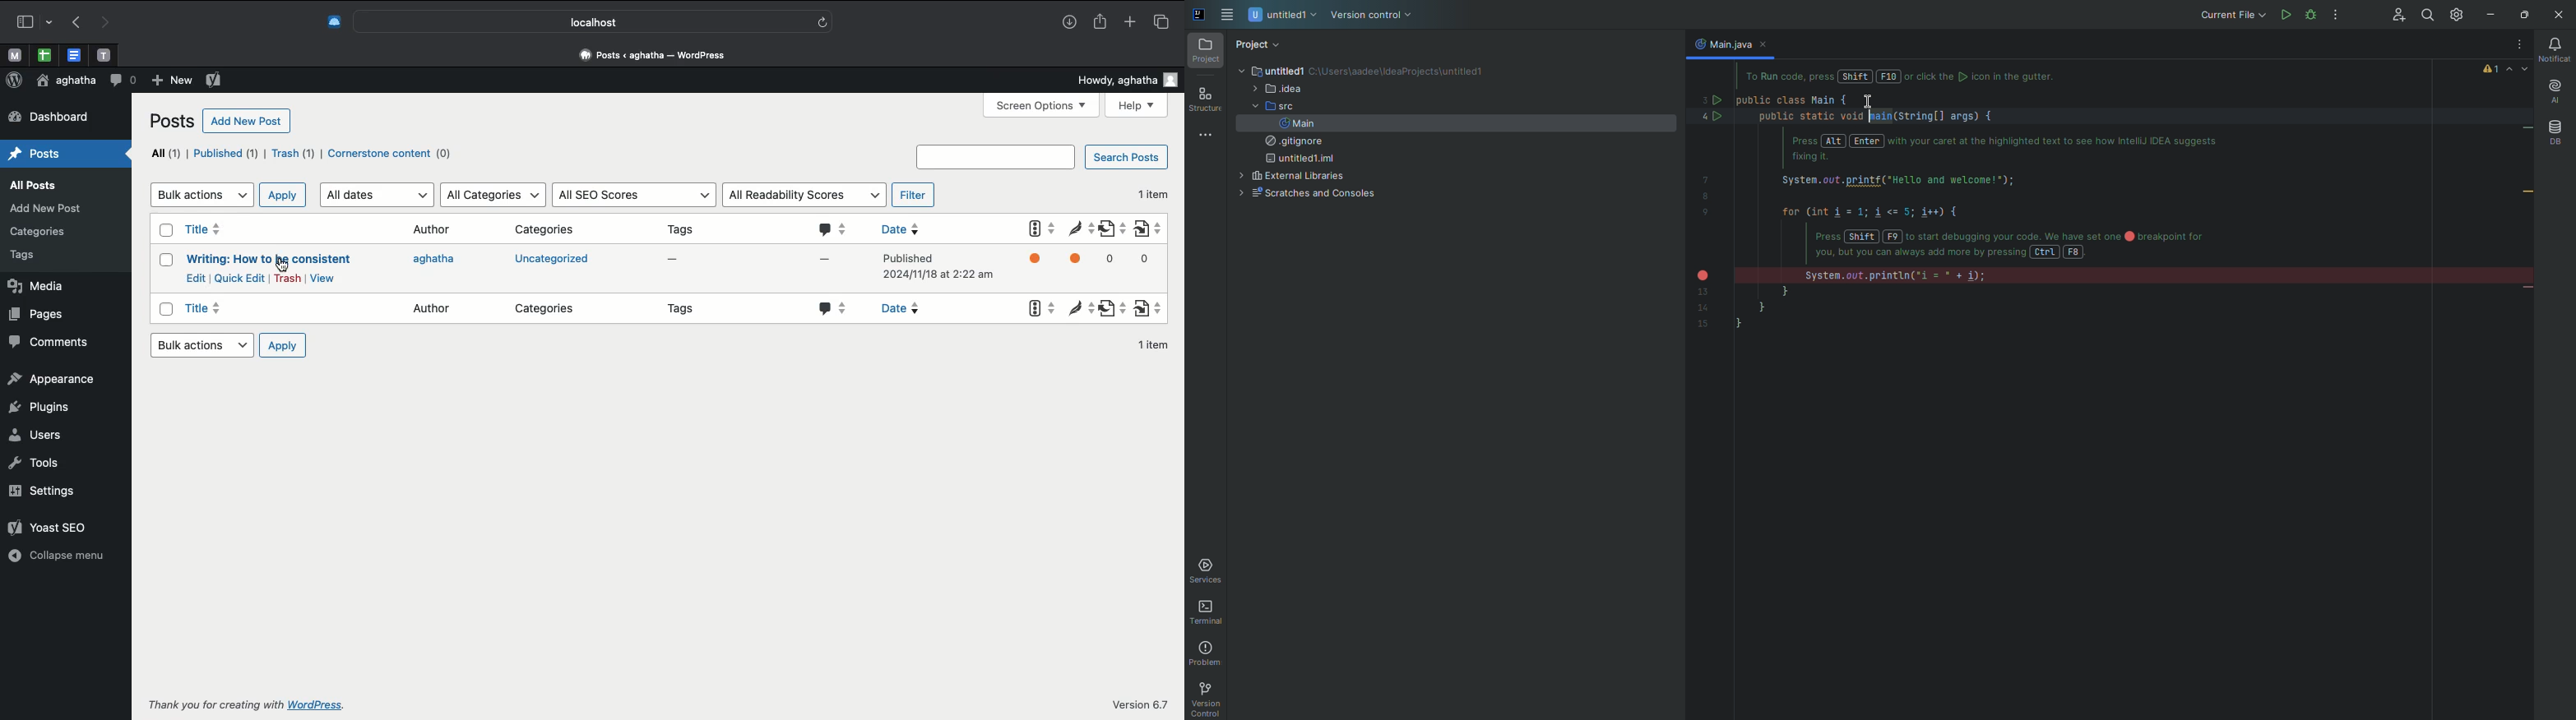  Describe the element at coordinates (1041, 229) in the screenshot. I see `Yoast` at that location.